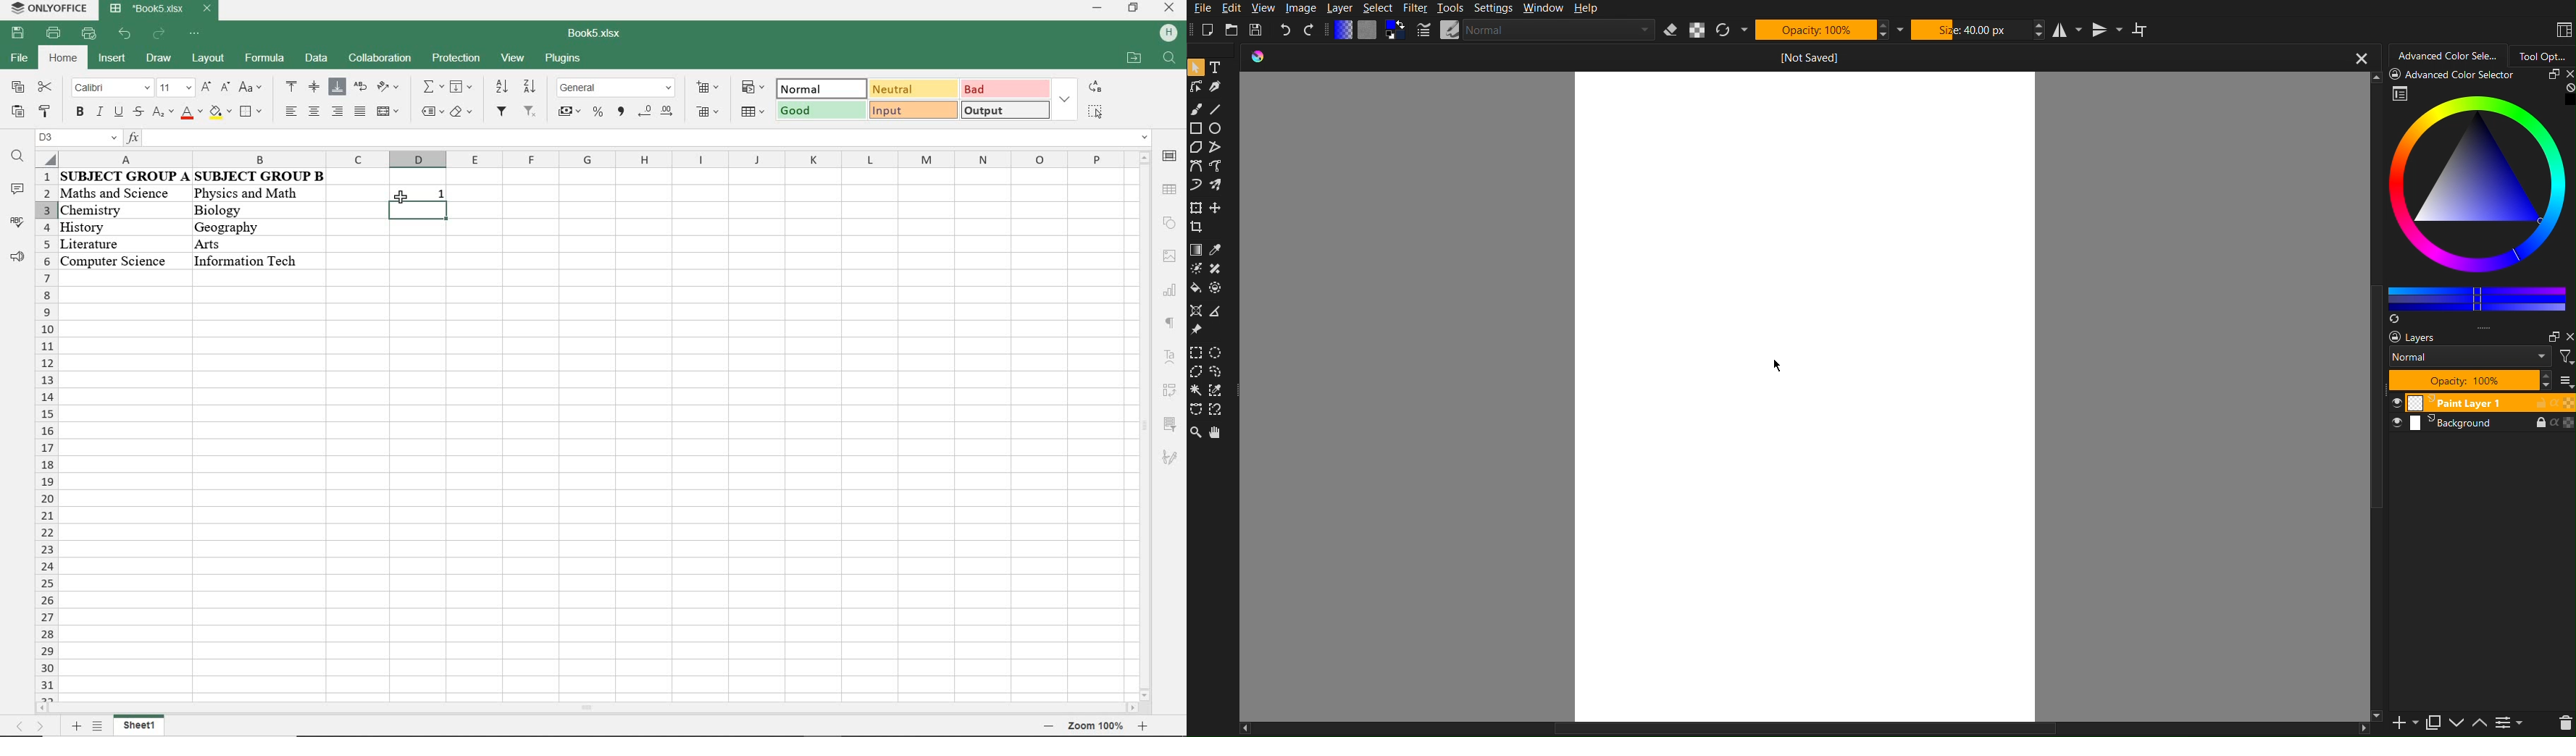 The height and width of the screenshot is (756, 2576). What do you see at coordinates (530, 112) in the screenshot?
I see `remove filter` at bounding box center [530, 112].